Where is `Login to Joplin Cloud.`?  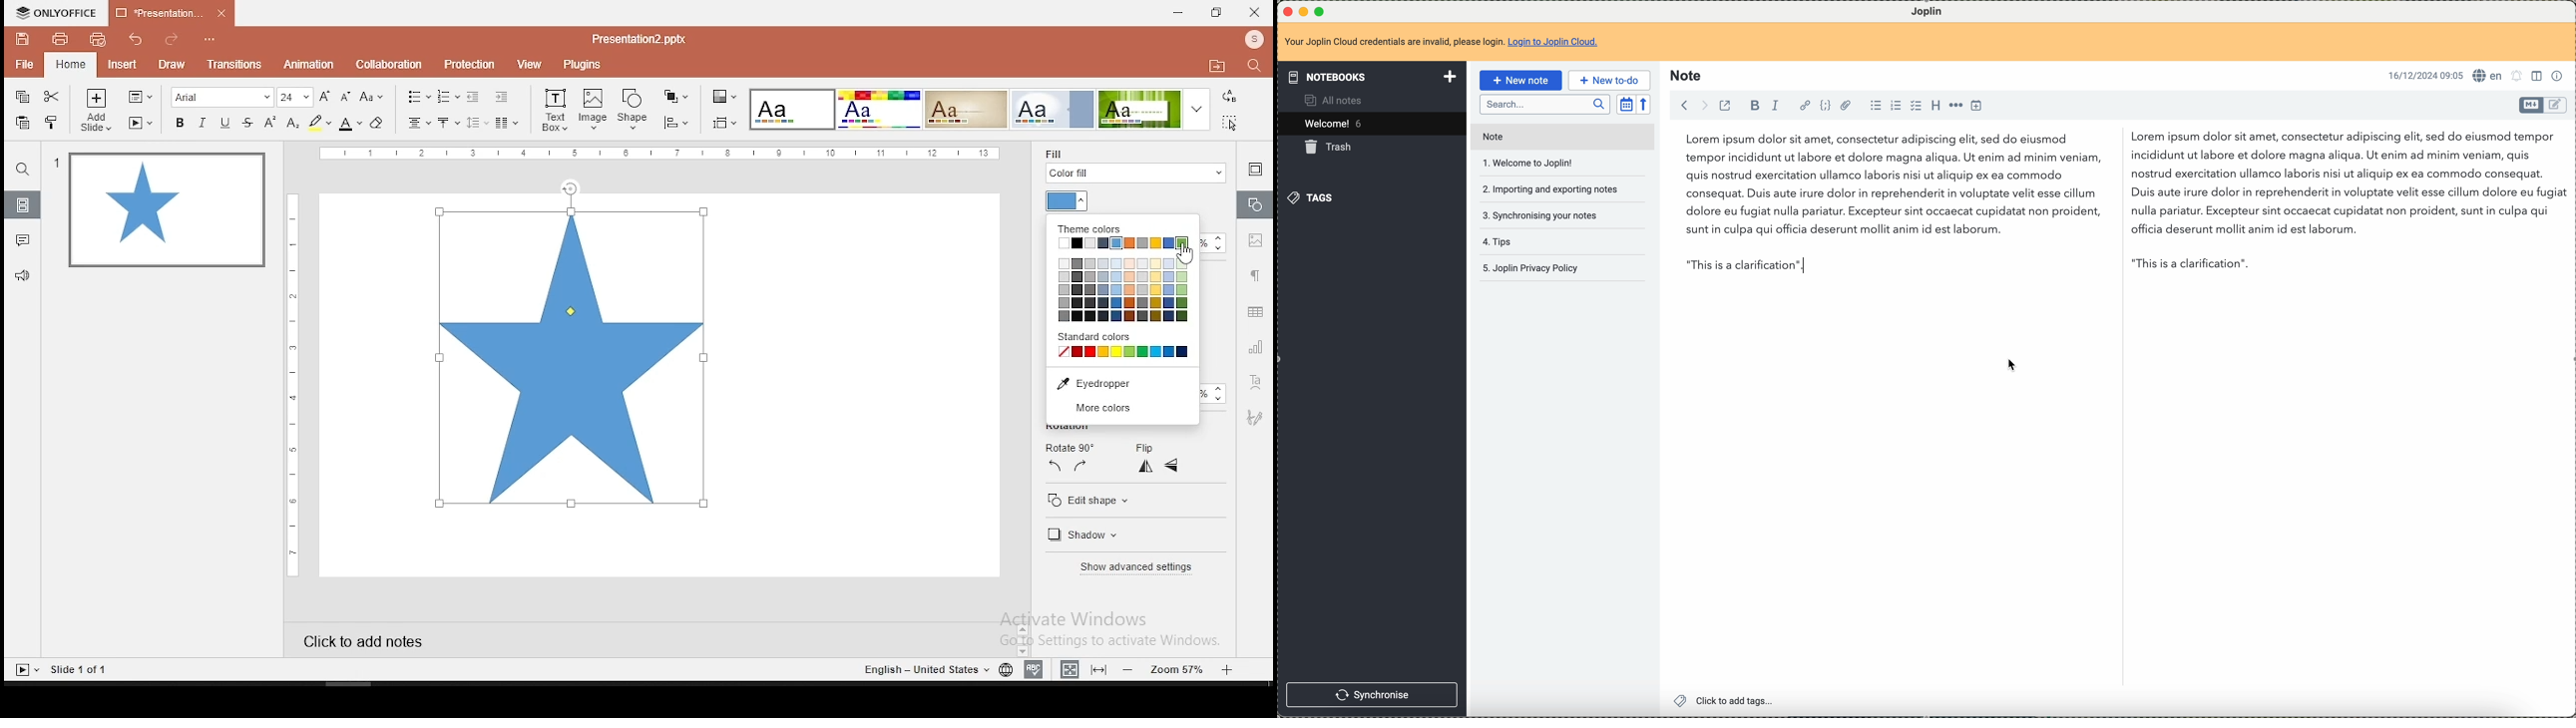
Login to Joplin Cloud. is located at coordinates (1557, 43).